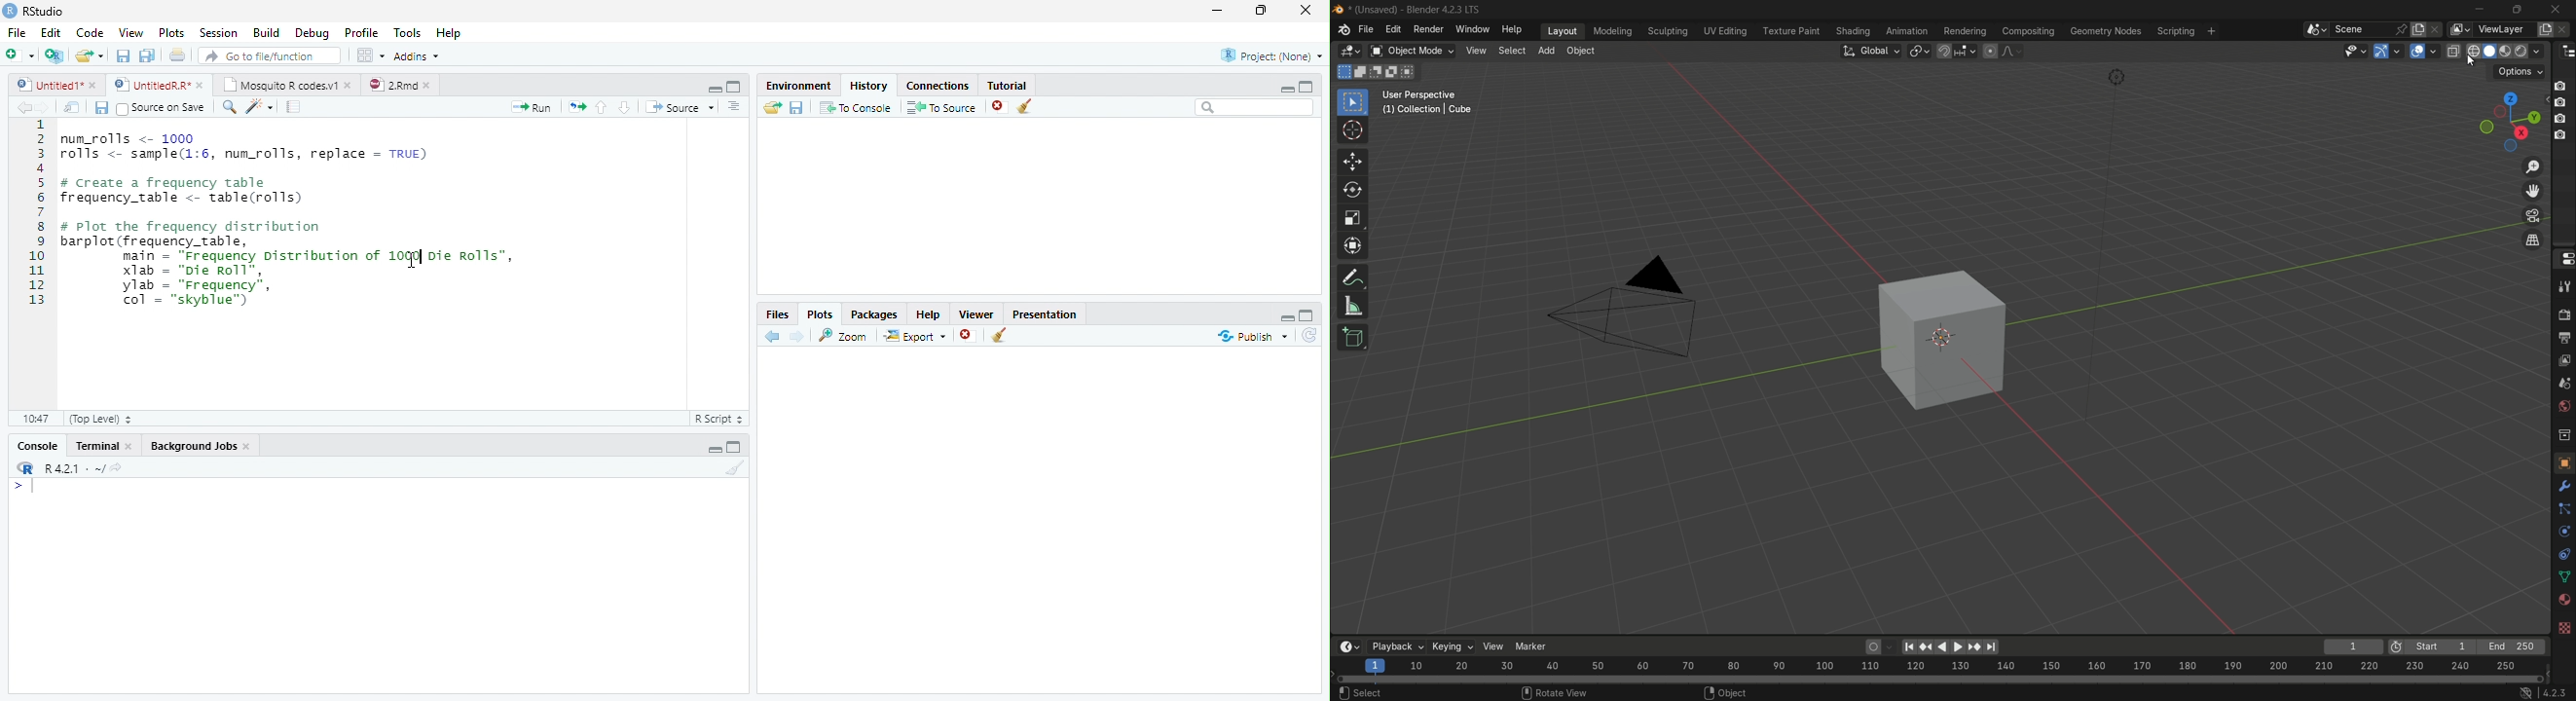 The height and width of the screenshot is (728, 2576). Describe the element at coordinates (1308, 336) in the screenshot. I see `Refresh List` at that location.